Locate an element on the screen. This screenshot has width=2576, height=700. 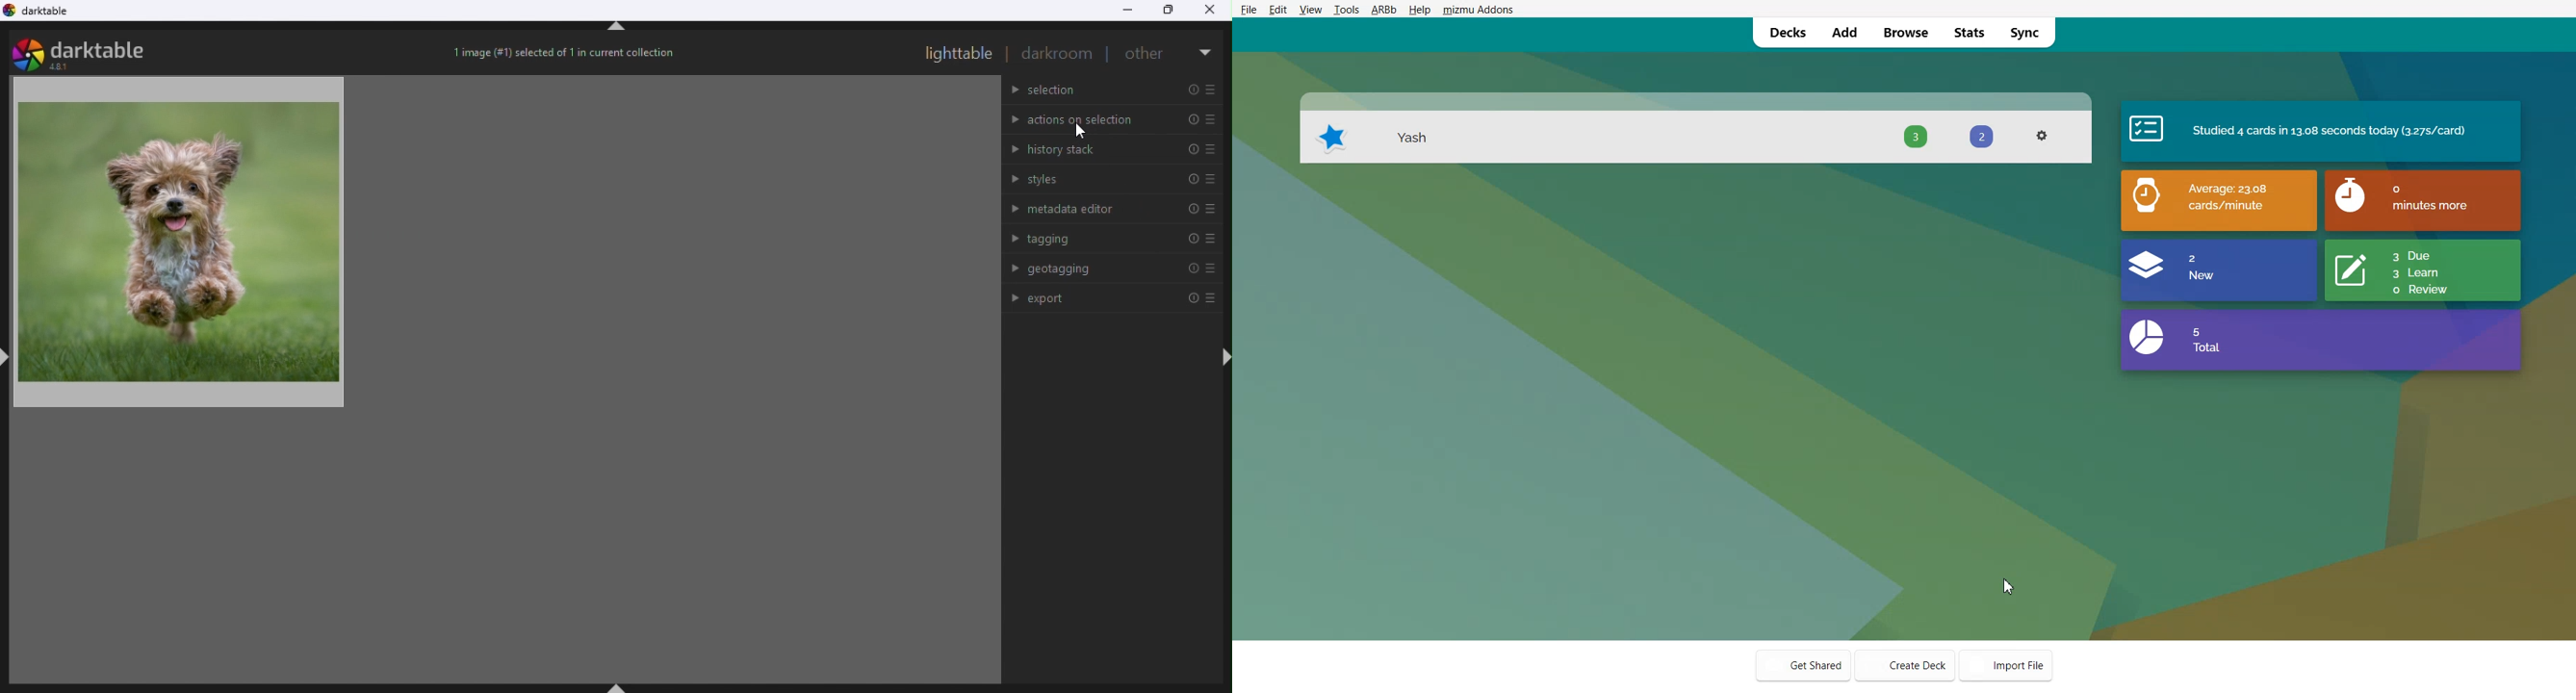
0 Minutes more is located at coordinates (2424, 199).